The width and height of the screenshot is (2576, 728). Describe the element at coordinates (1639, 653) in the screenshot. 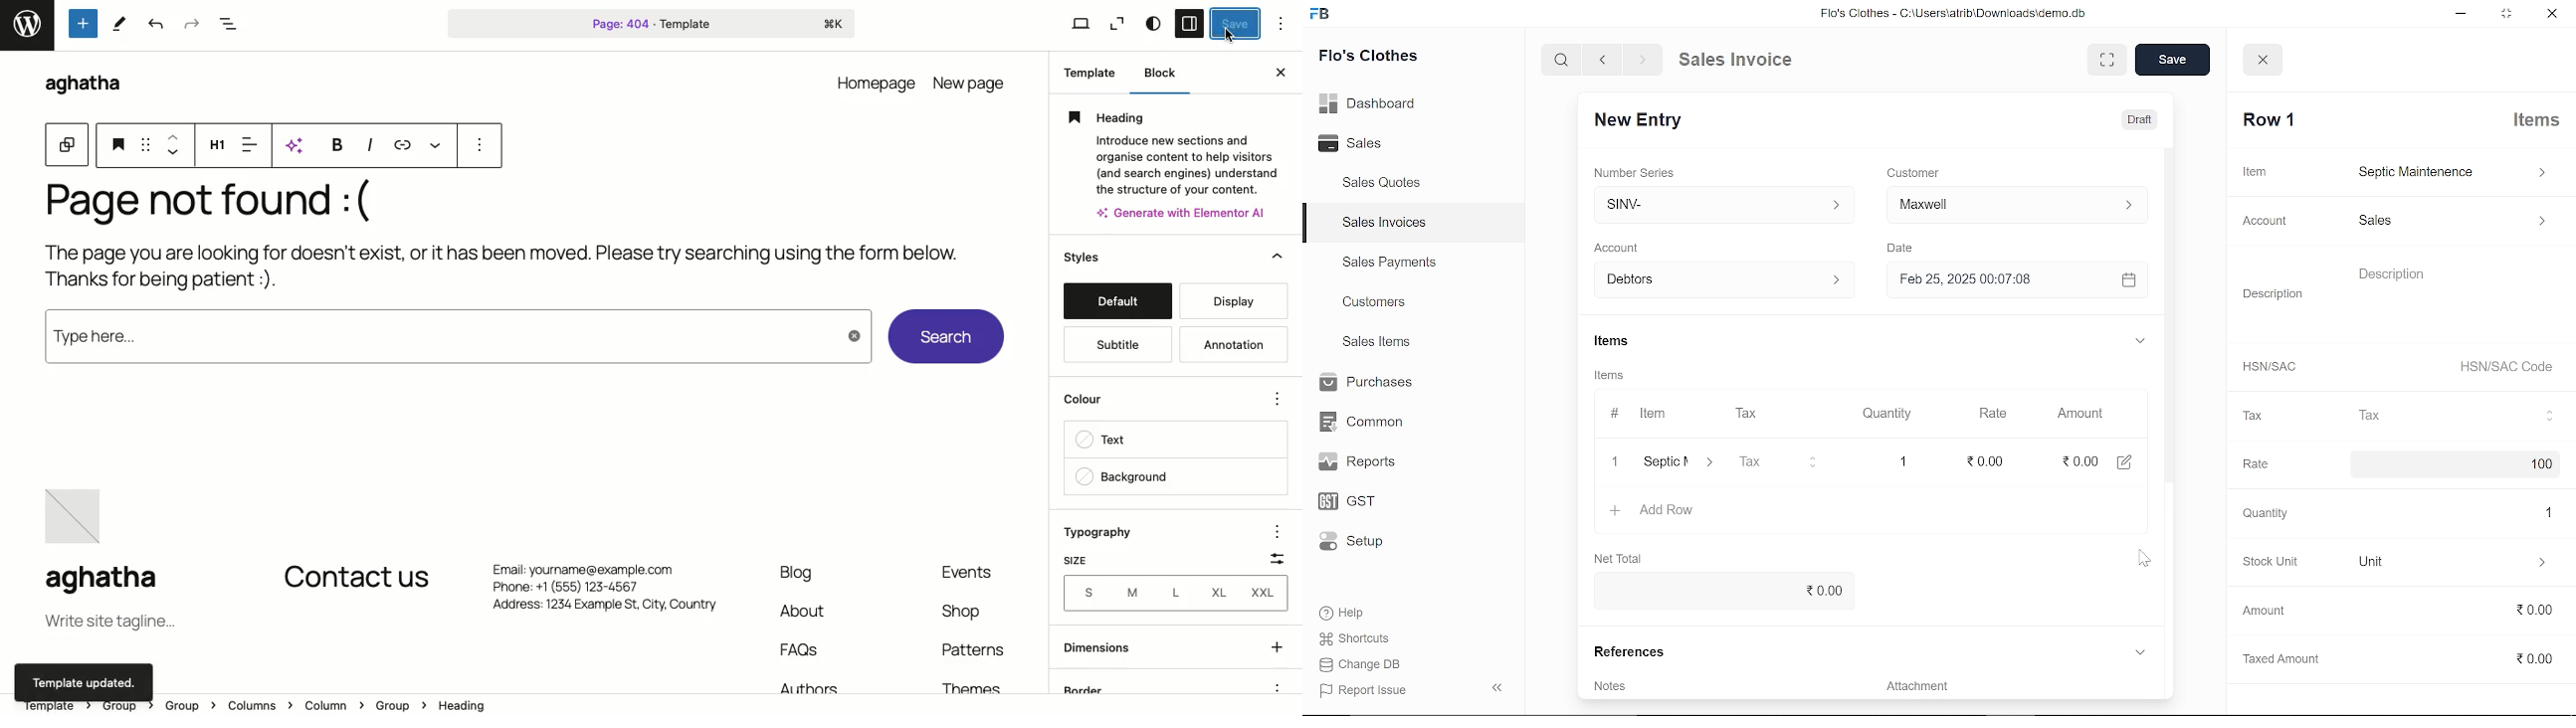

I see `References.` at that location.